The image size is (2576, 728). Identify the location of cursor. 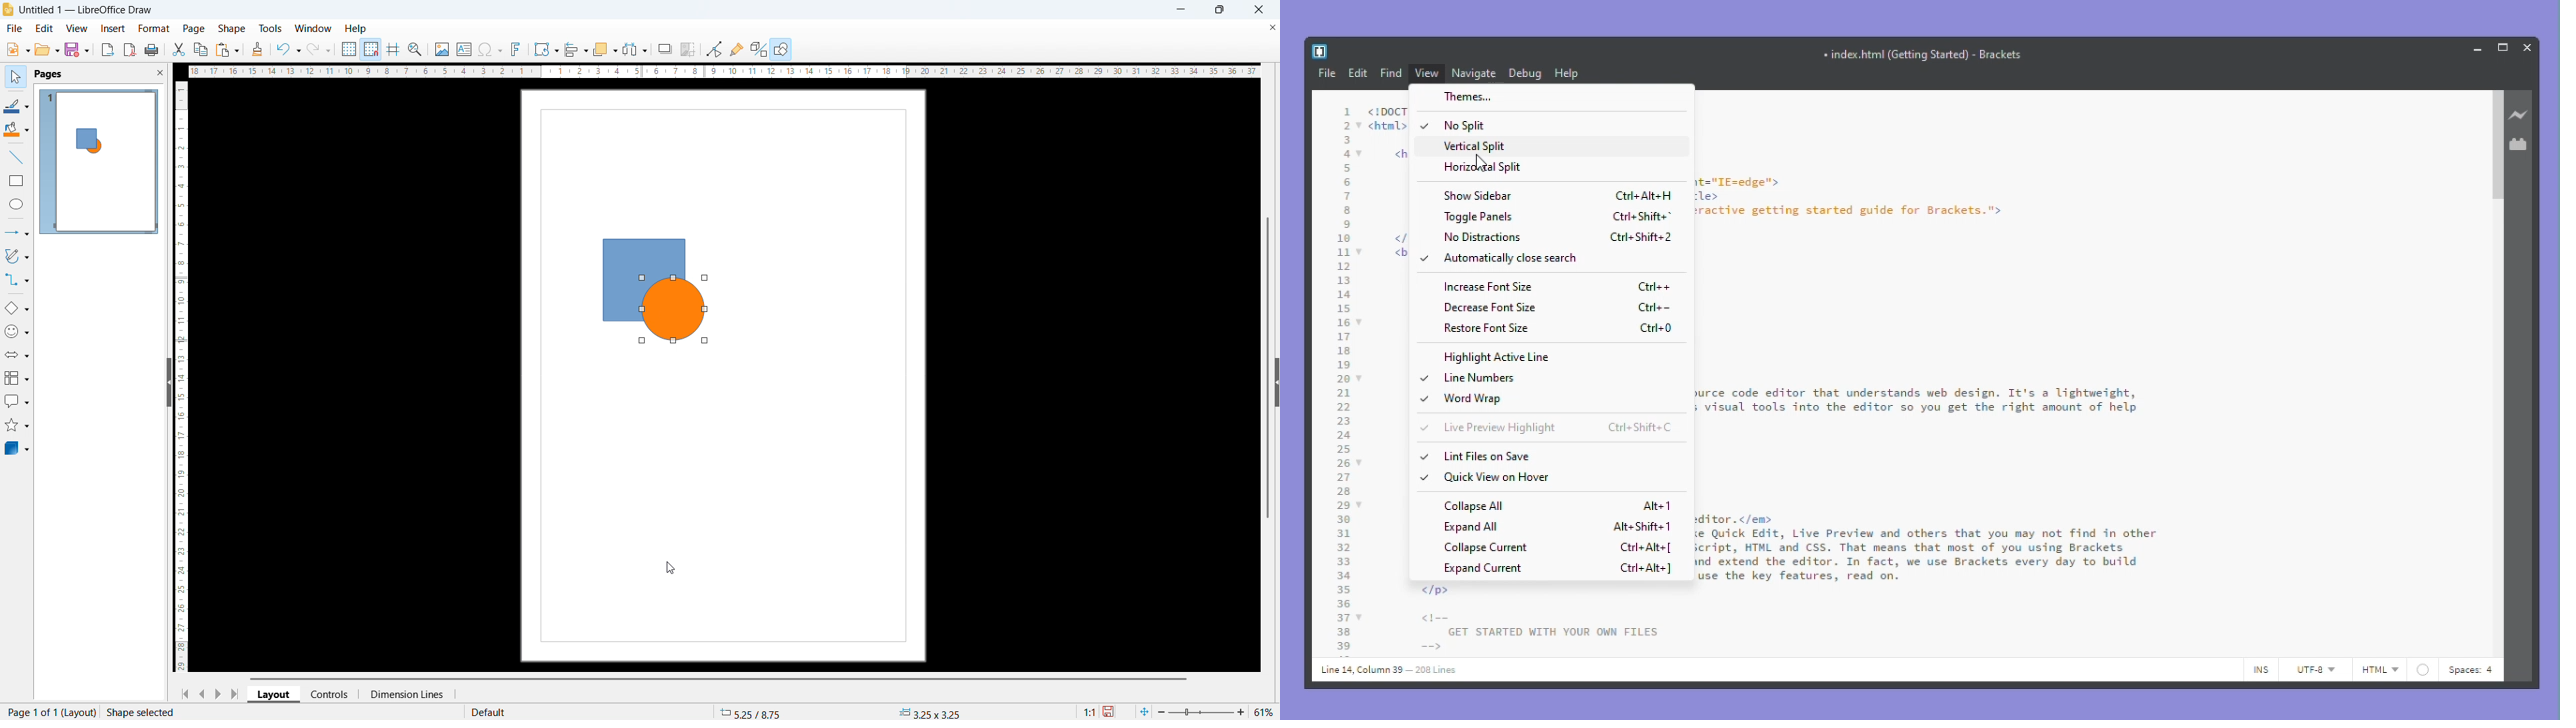
(670, 568).